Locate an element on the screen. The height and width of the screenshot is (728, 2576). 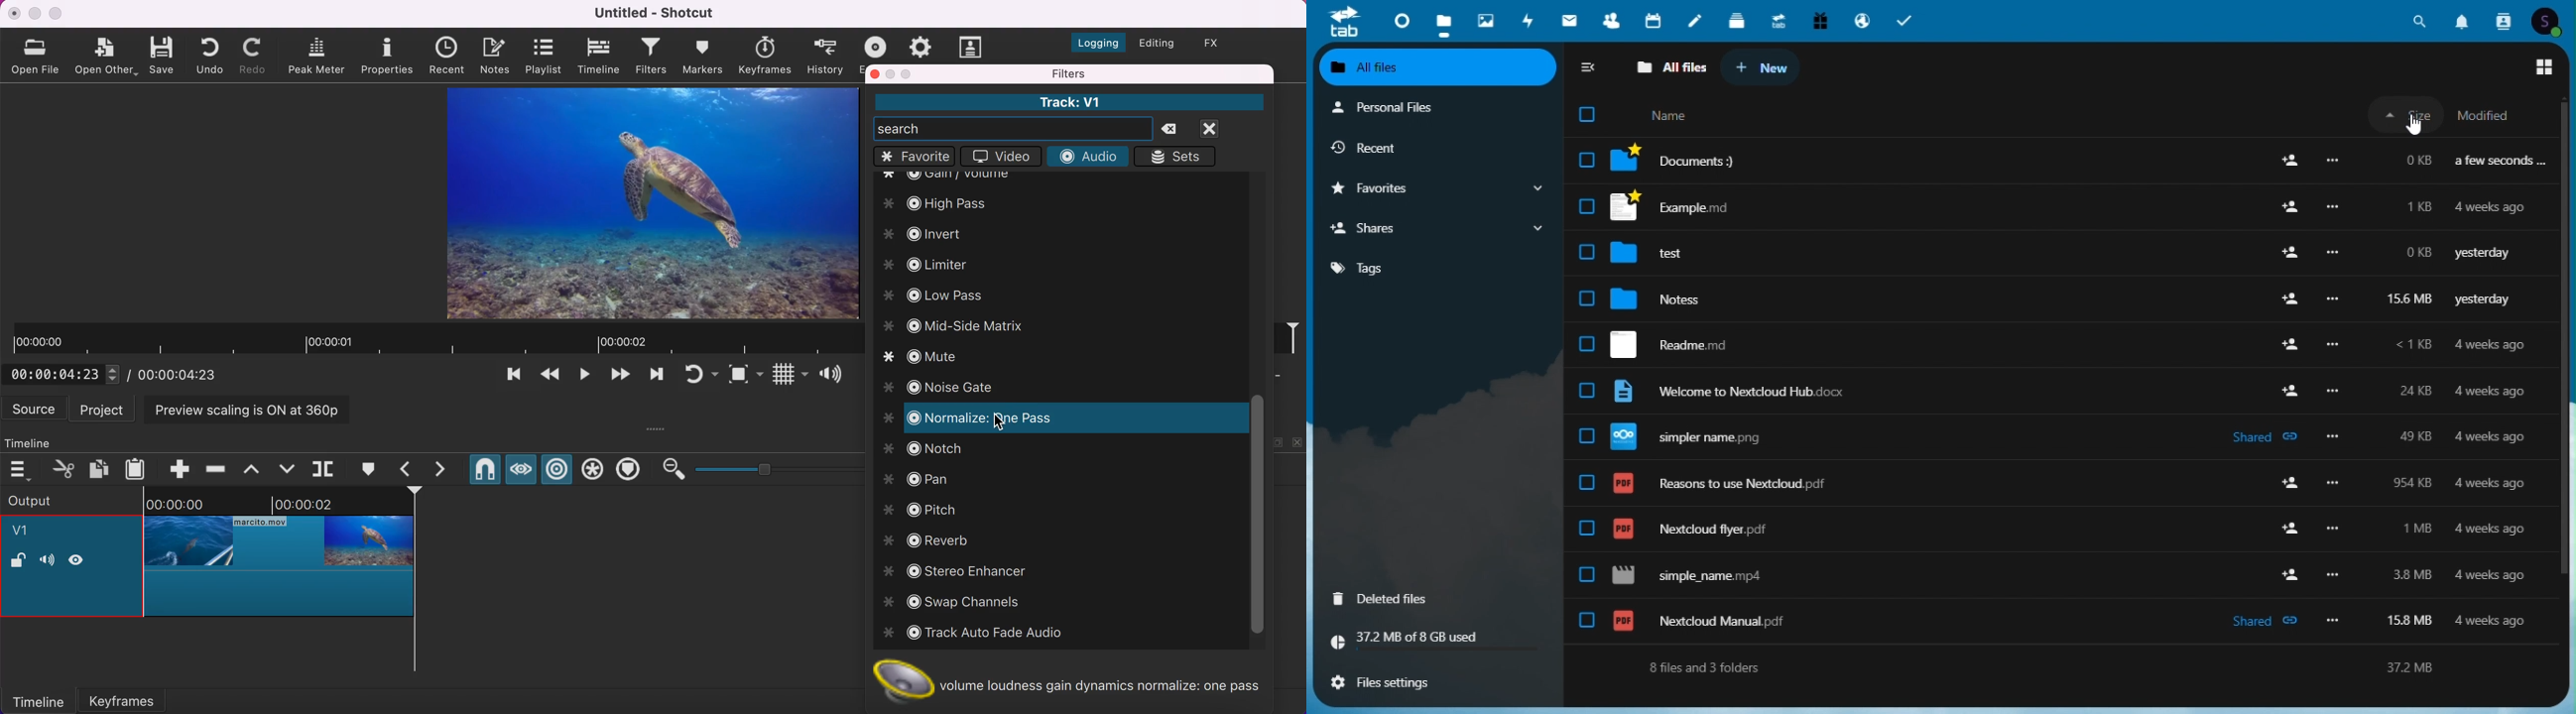
Example md is located at coordinates (2056, 205).